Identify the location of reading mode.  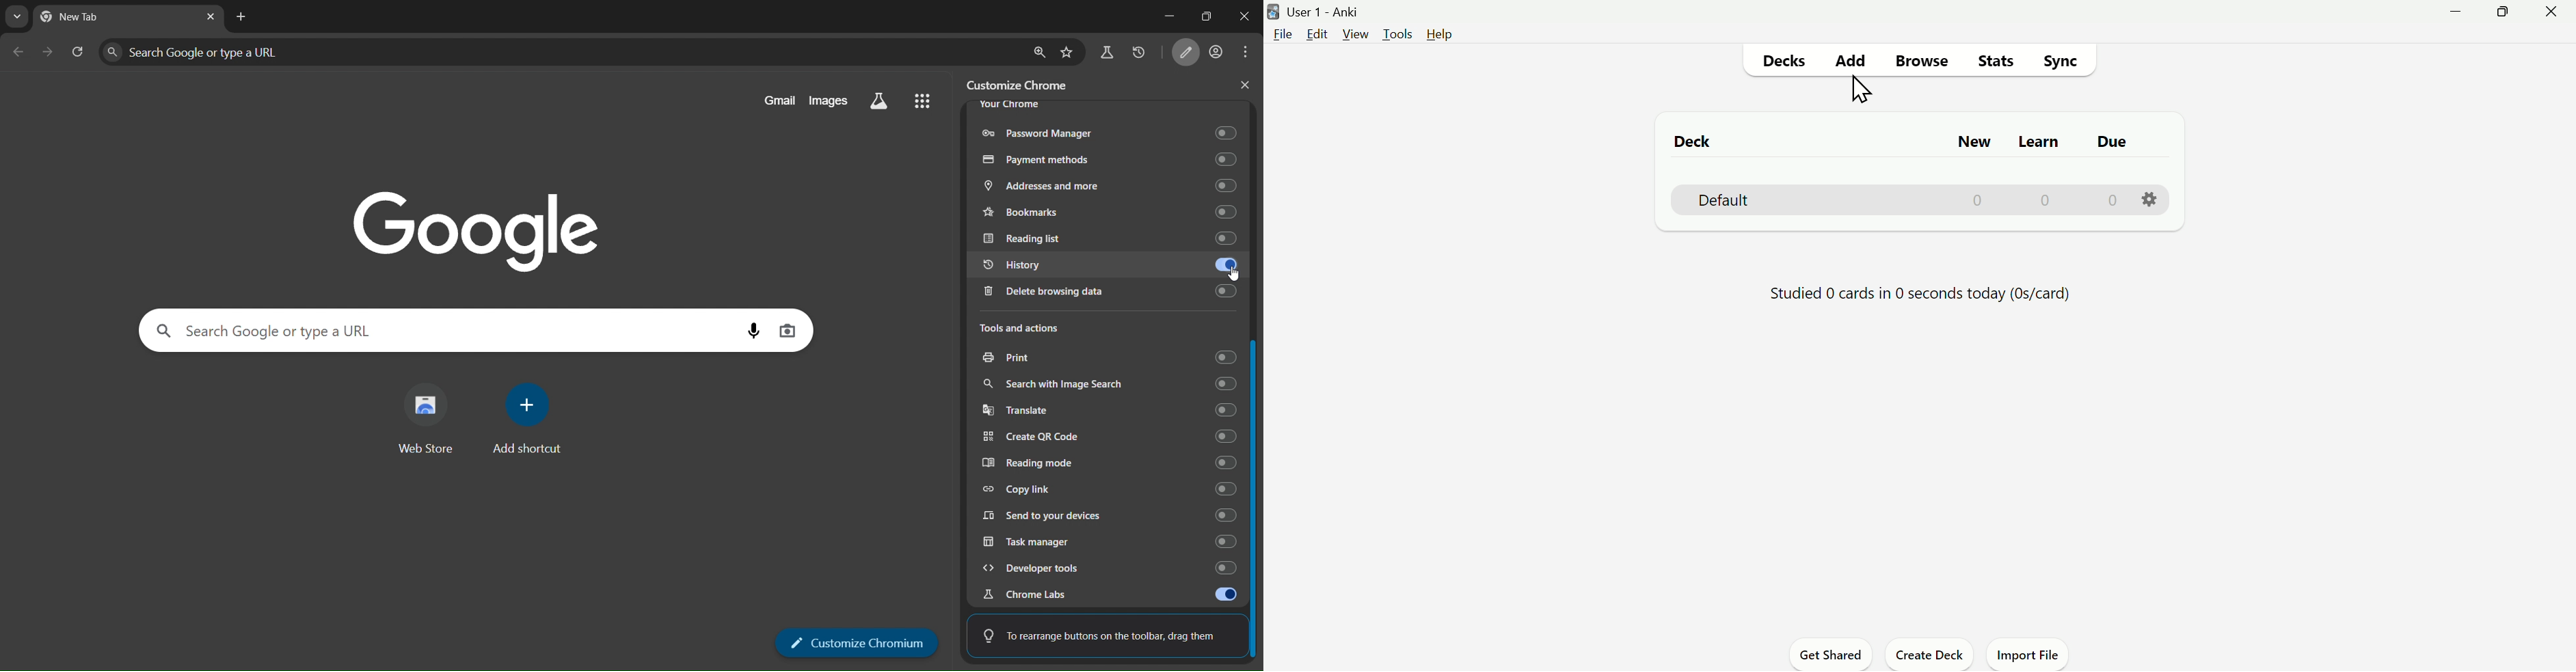
(1112, 464).